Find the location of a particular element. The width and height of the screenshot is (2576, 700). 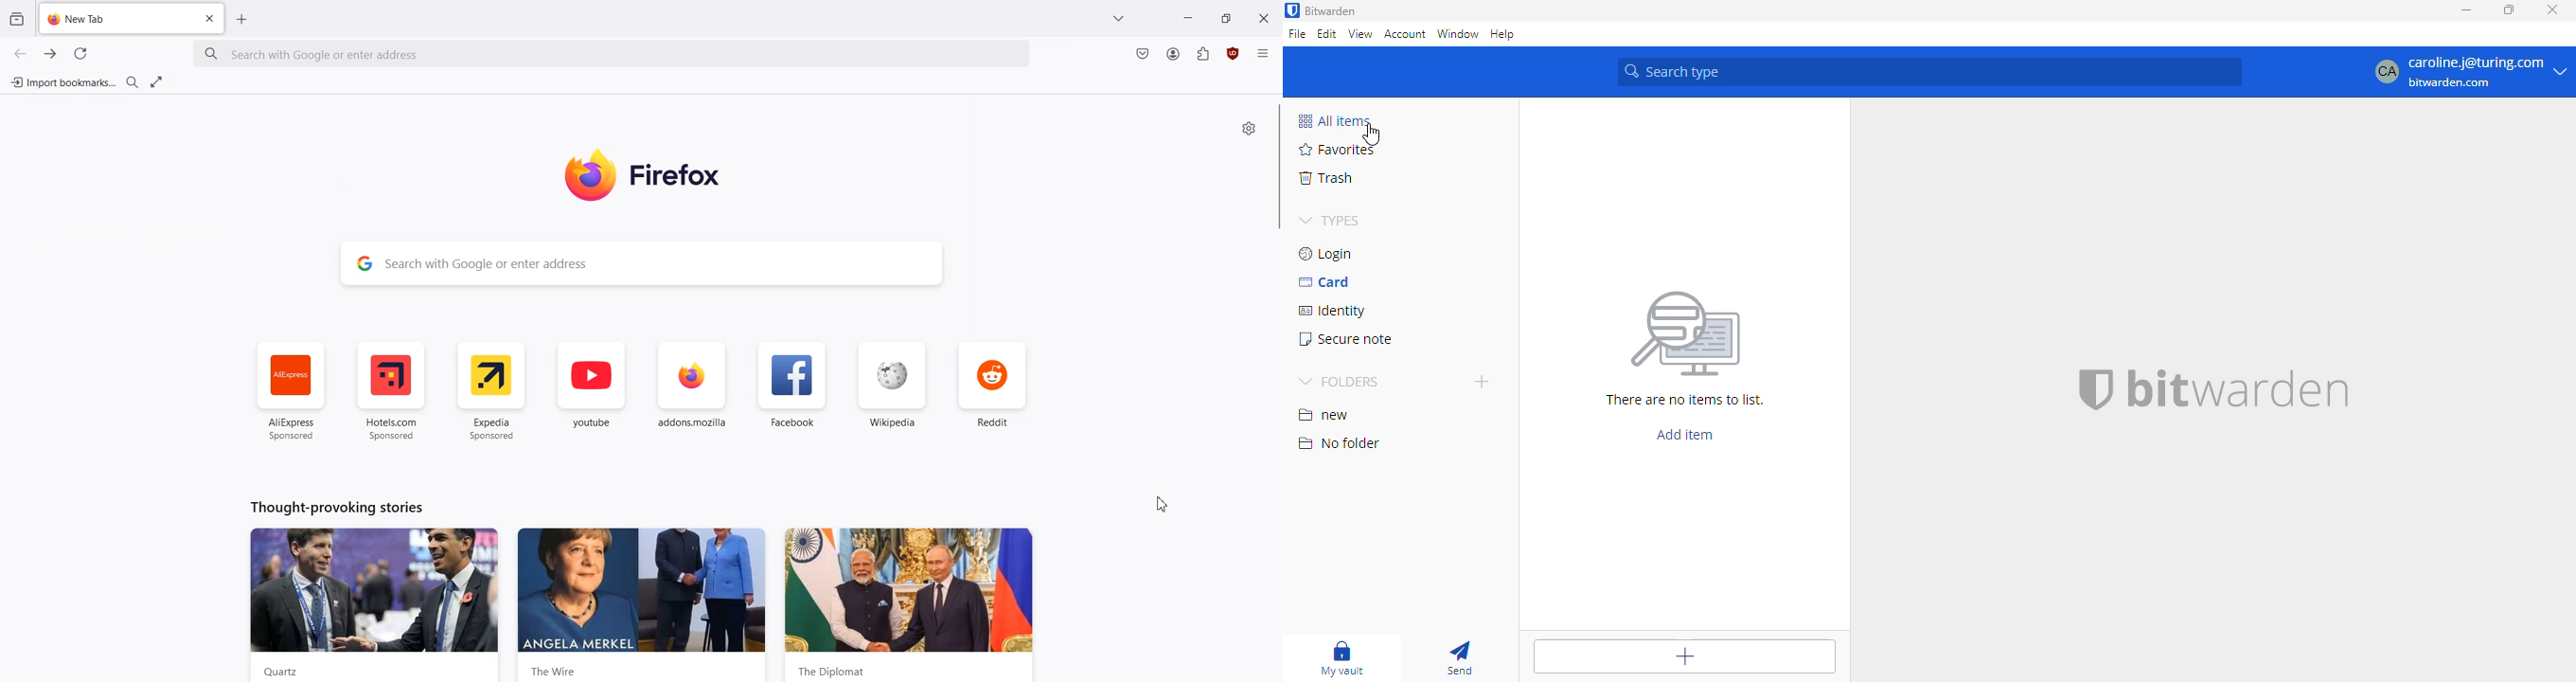

folders is located at coordinates (1340, 382).